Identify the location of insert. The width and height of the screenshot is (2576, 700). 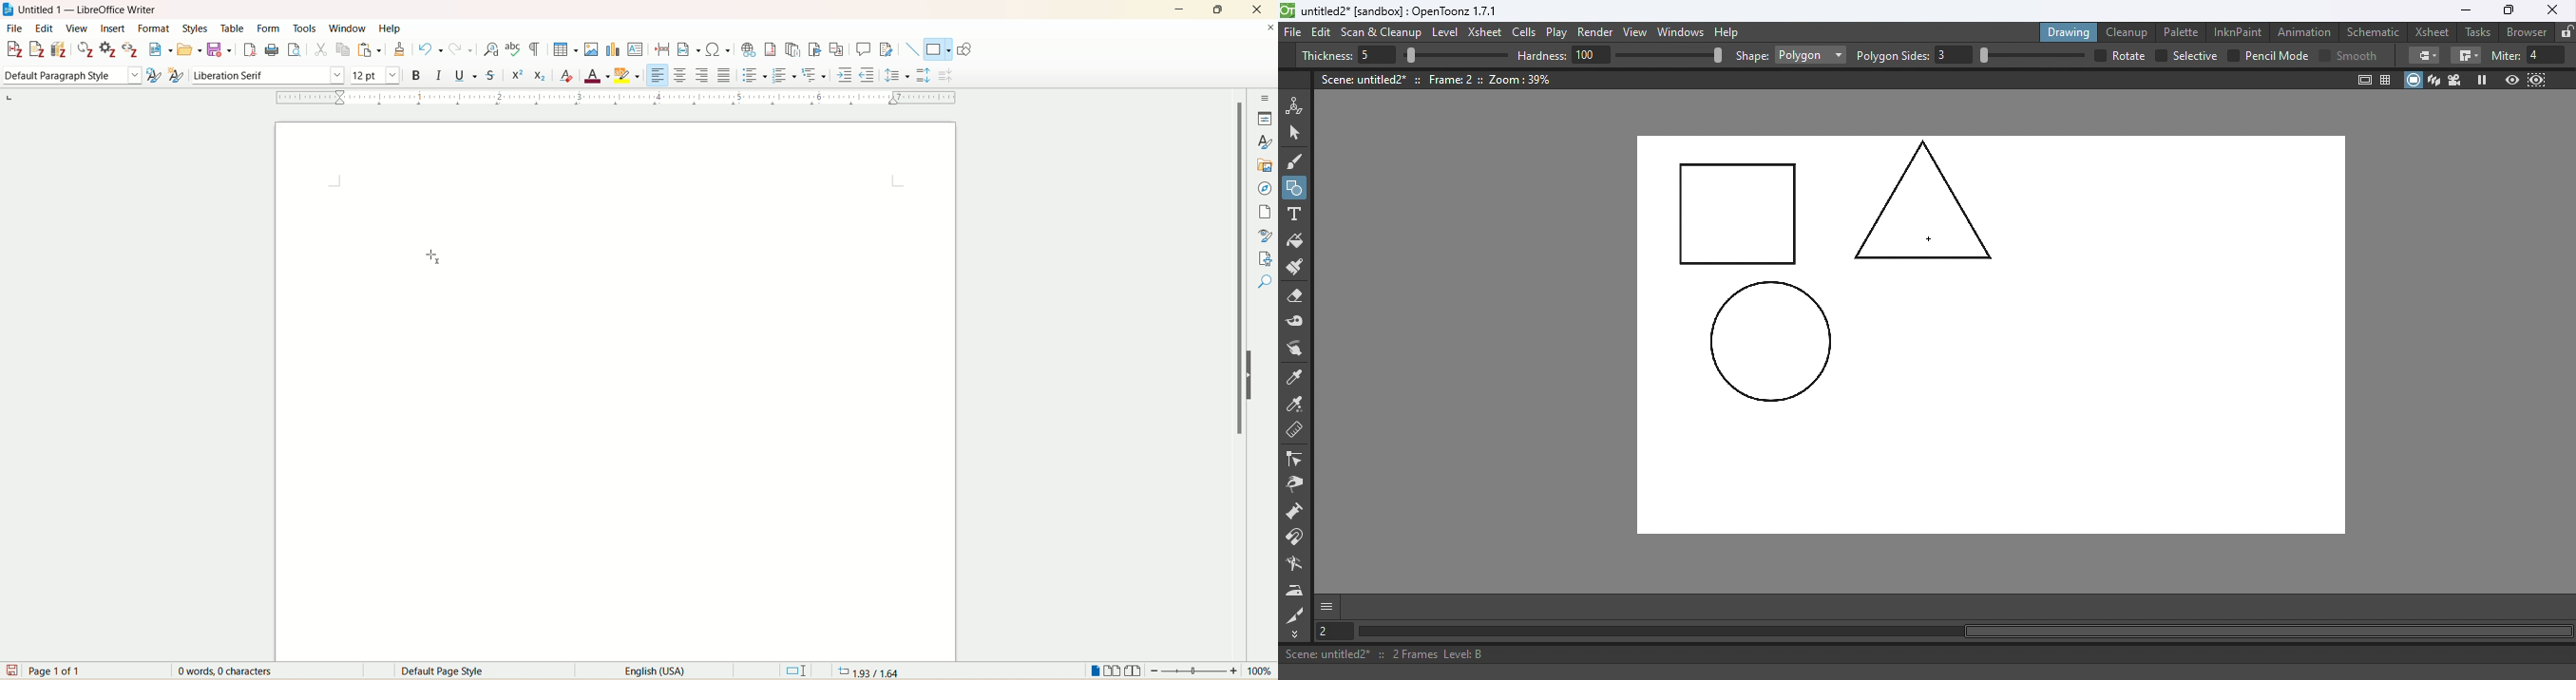
(113, 29).